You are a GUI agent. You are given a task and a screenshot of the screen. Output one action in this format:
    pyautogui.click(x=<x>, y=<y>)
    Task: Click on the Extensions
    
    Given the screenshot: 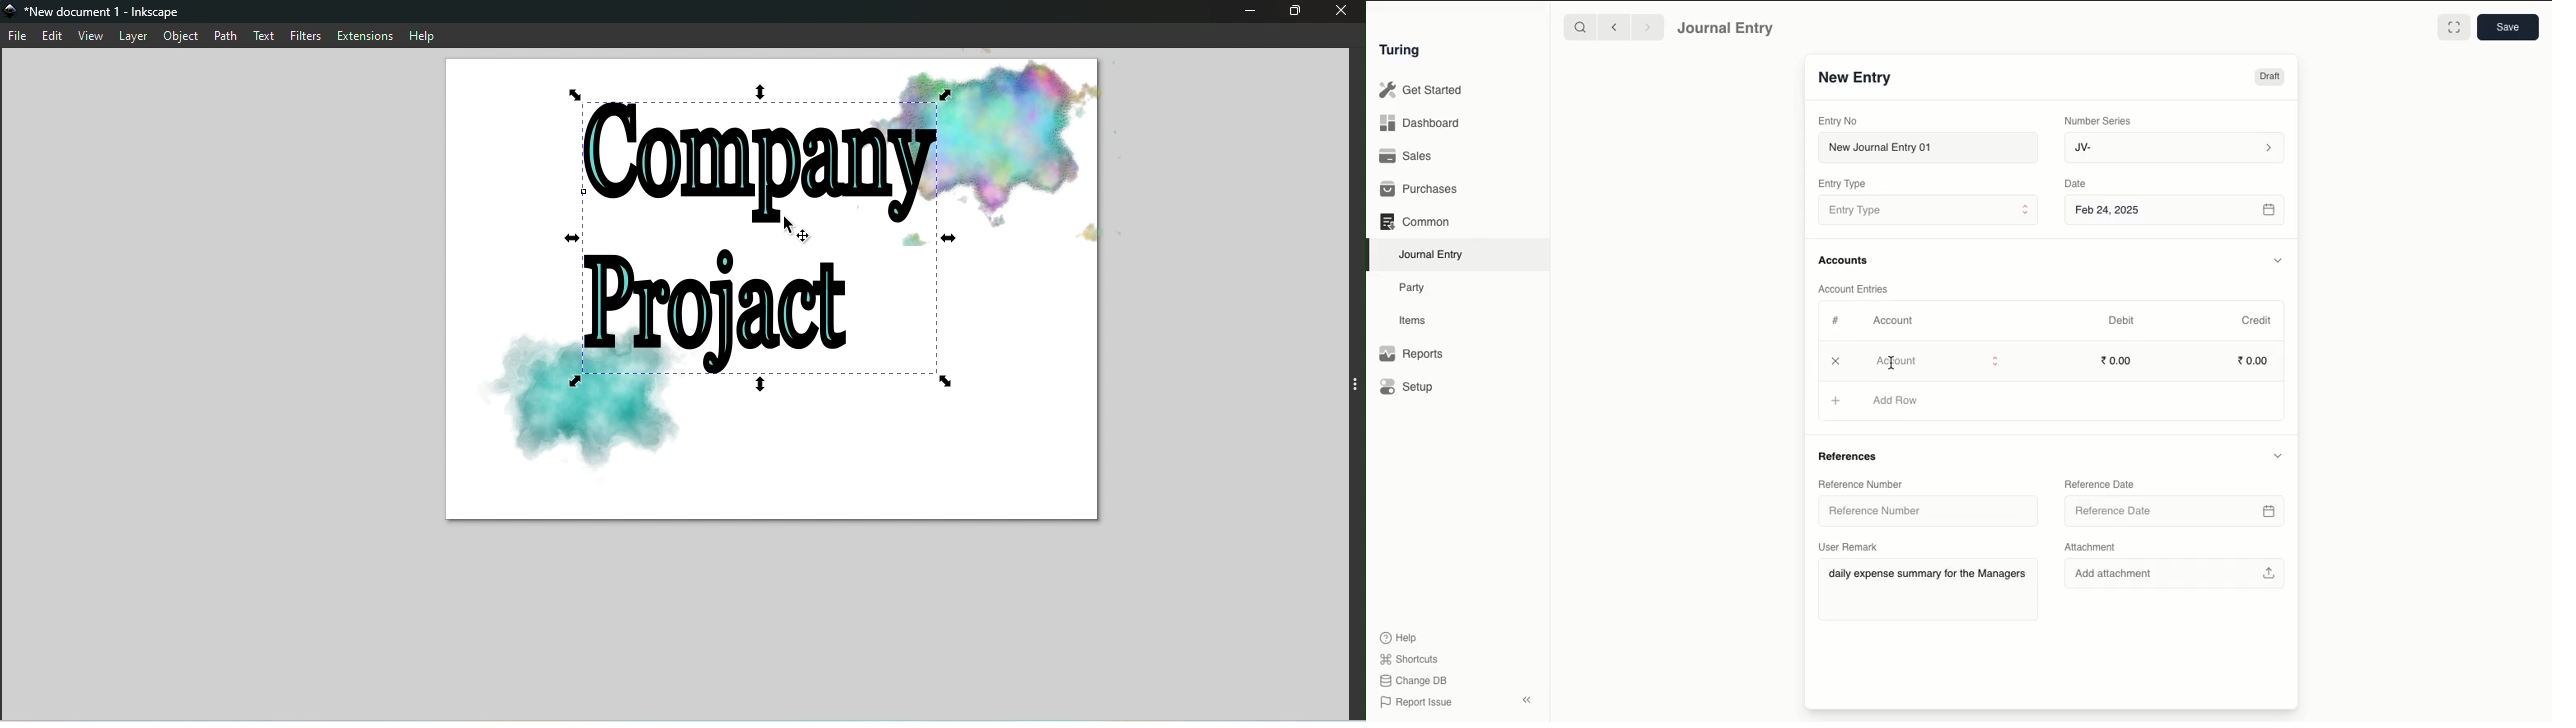 What is the action you would take?
    pyautogui.click(x=366, y=35)
    